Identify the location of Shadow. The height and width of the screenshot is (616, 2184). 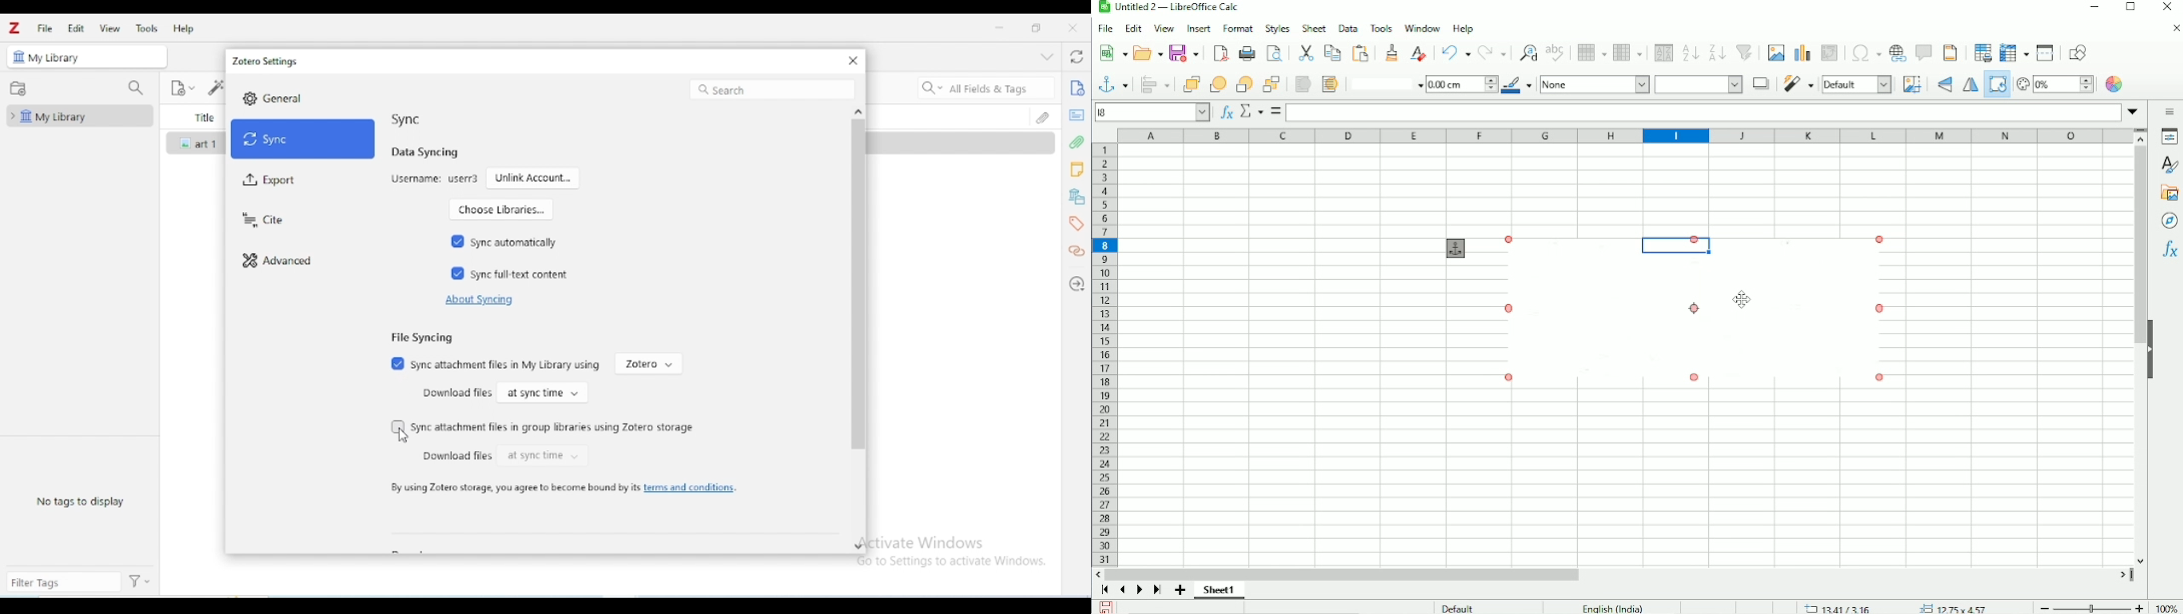
(1761, 84).